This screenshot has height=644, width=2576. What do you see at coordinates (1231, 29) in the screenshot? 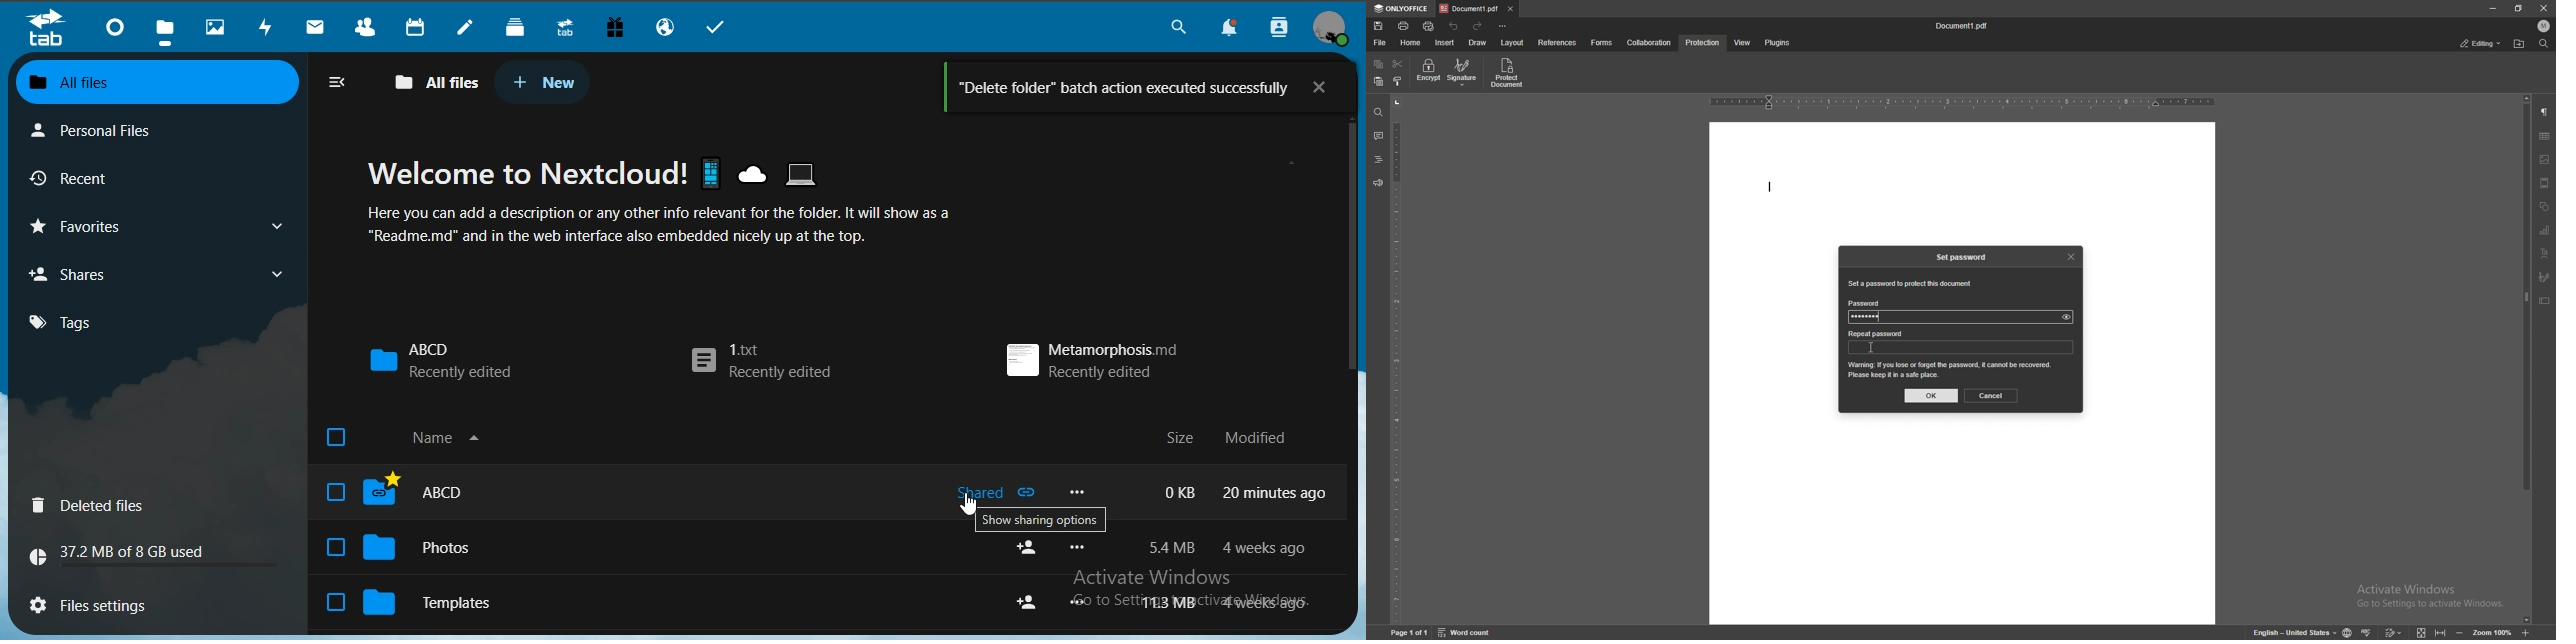
I see `notifications` at bounding box center [1231, 29].